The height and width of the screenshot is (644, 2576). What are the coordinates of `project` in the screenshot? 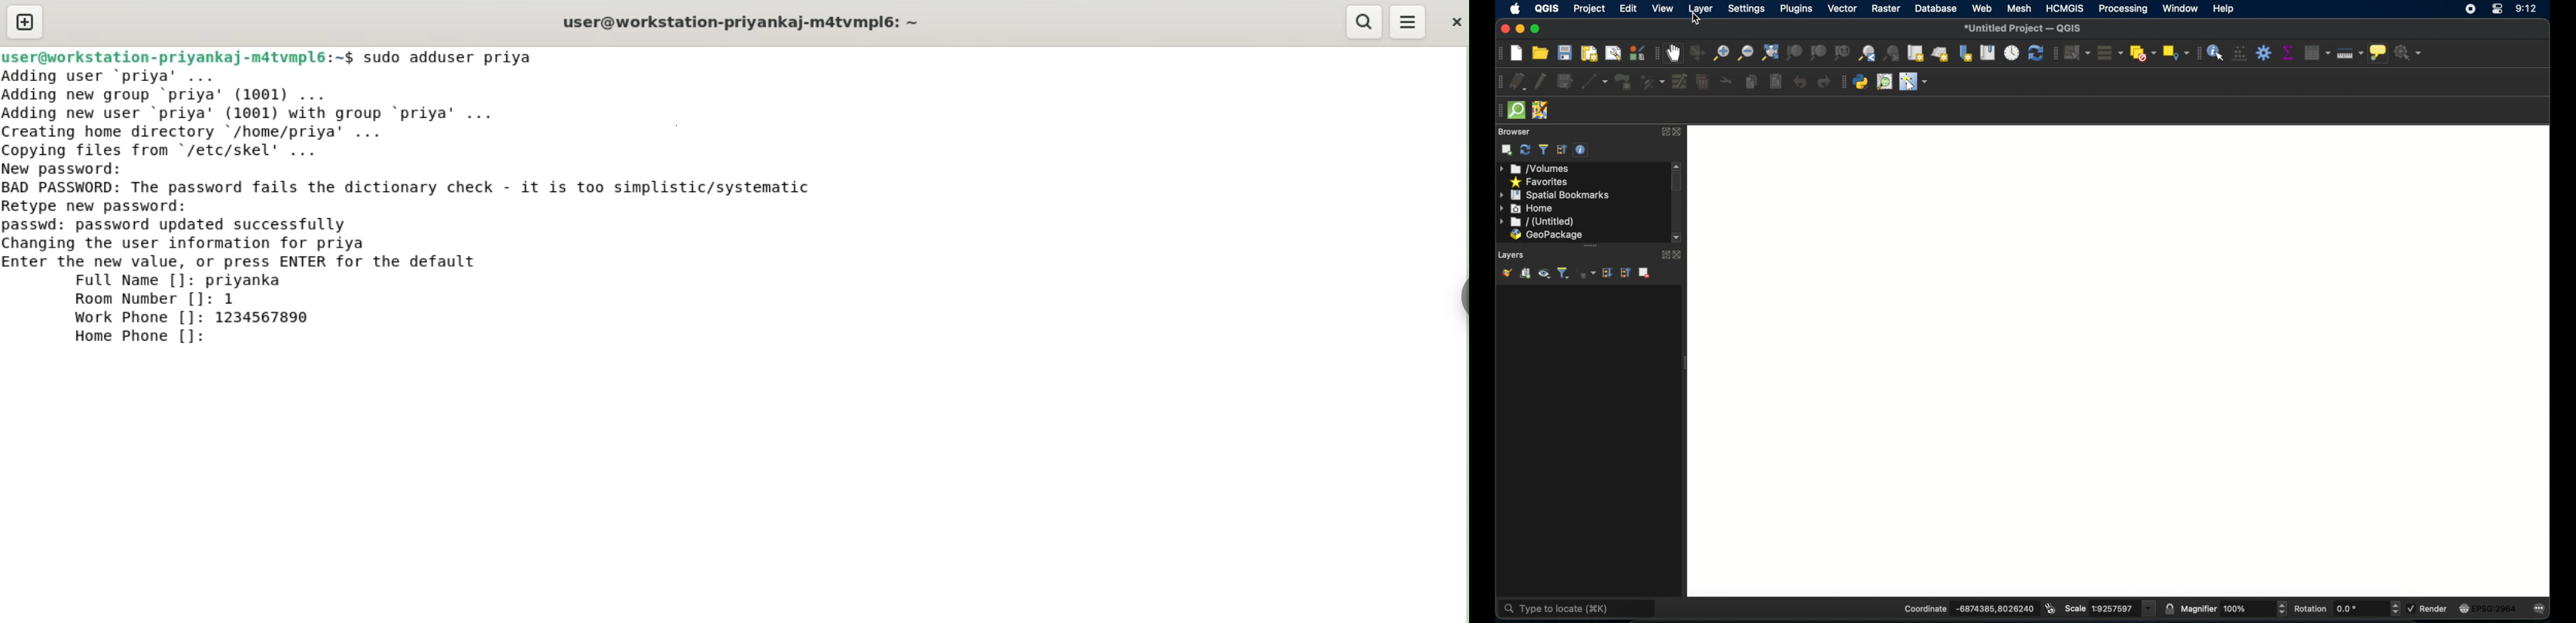 It's located at (1590, 9).